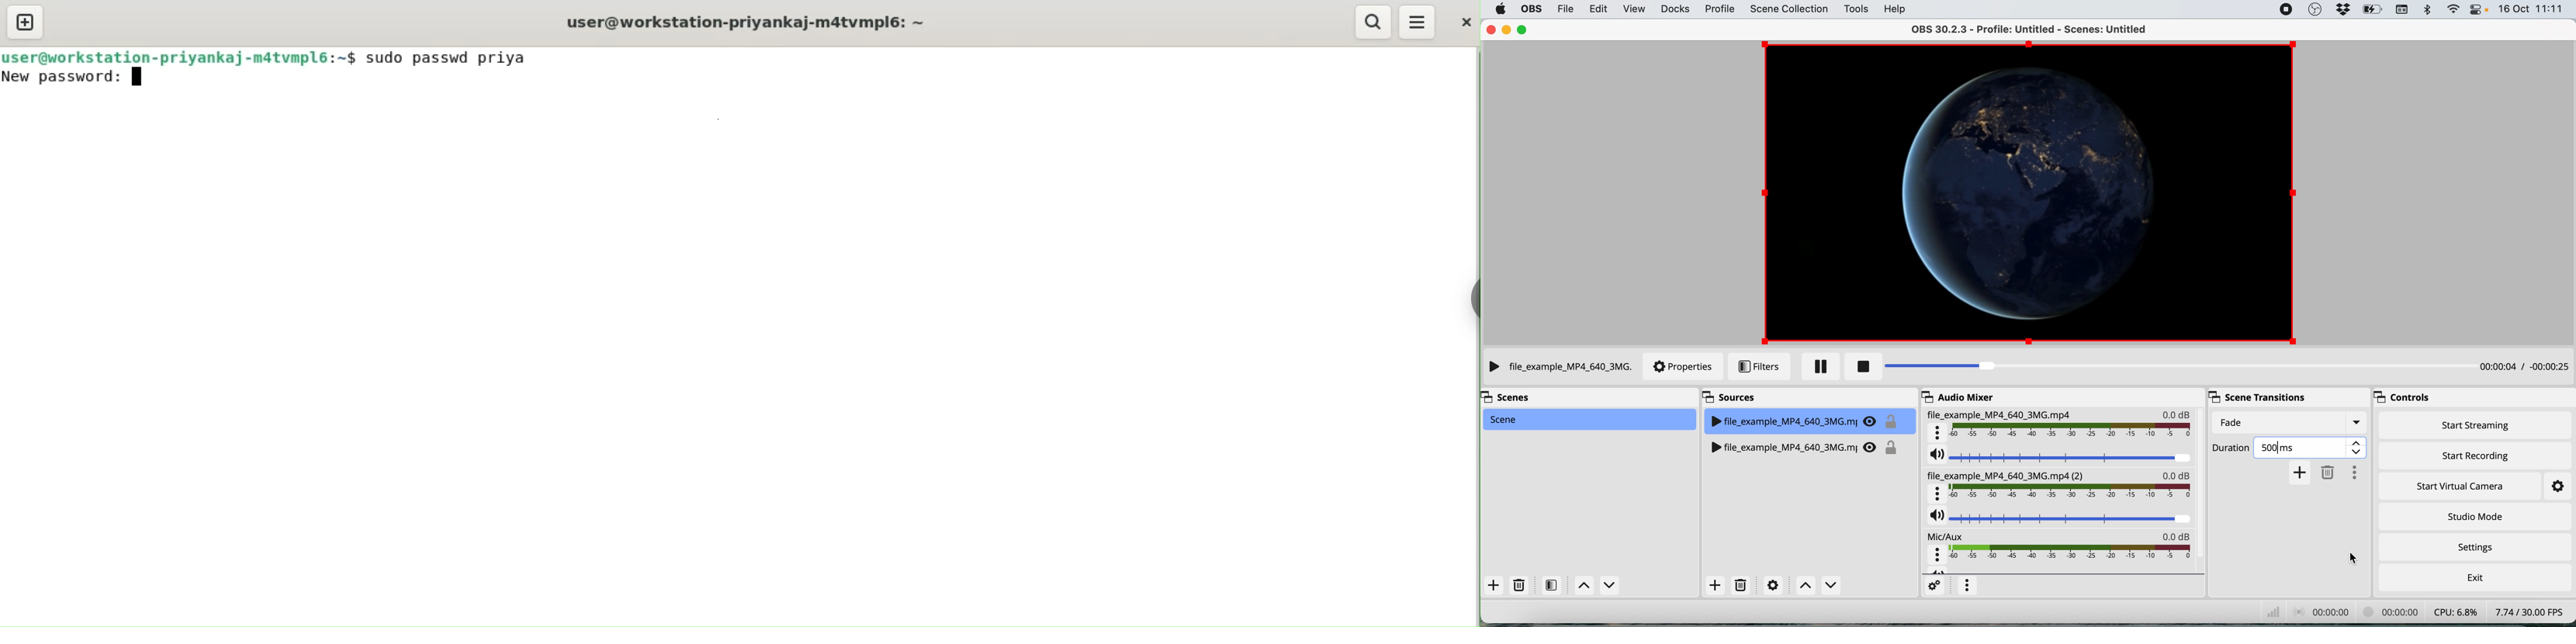 Image resolution: width=2576 pixels, height=644 pixels. What do you see at coordinates (1602, 10) in the screenshot?
I see `edit` at bounding box center [1602, 10].